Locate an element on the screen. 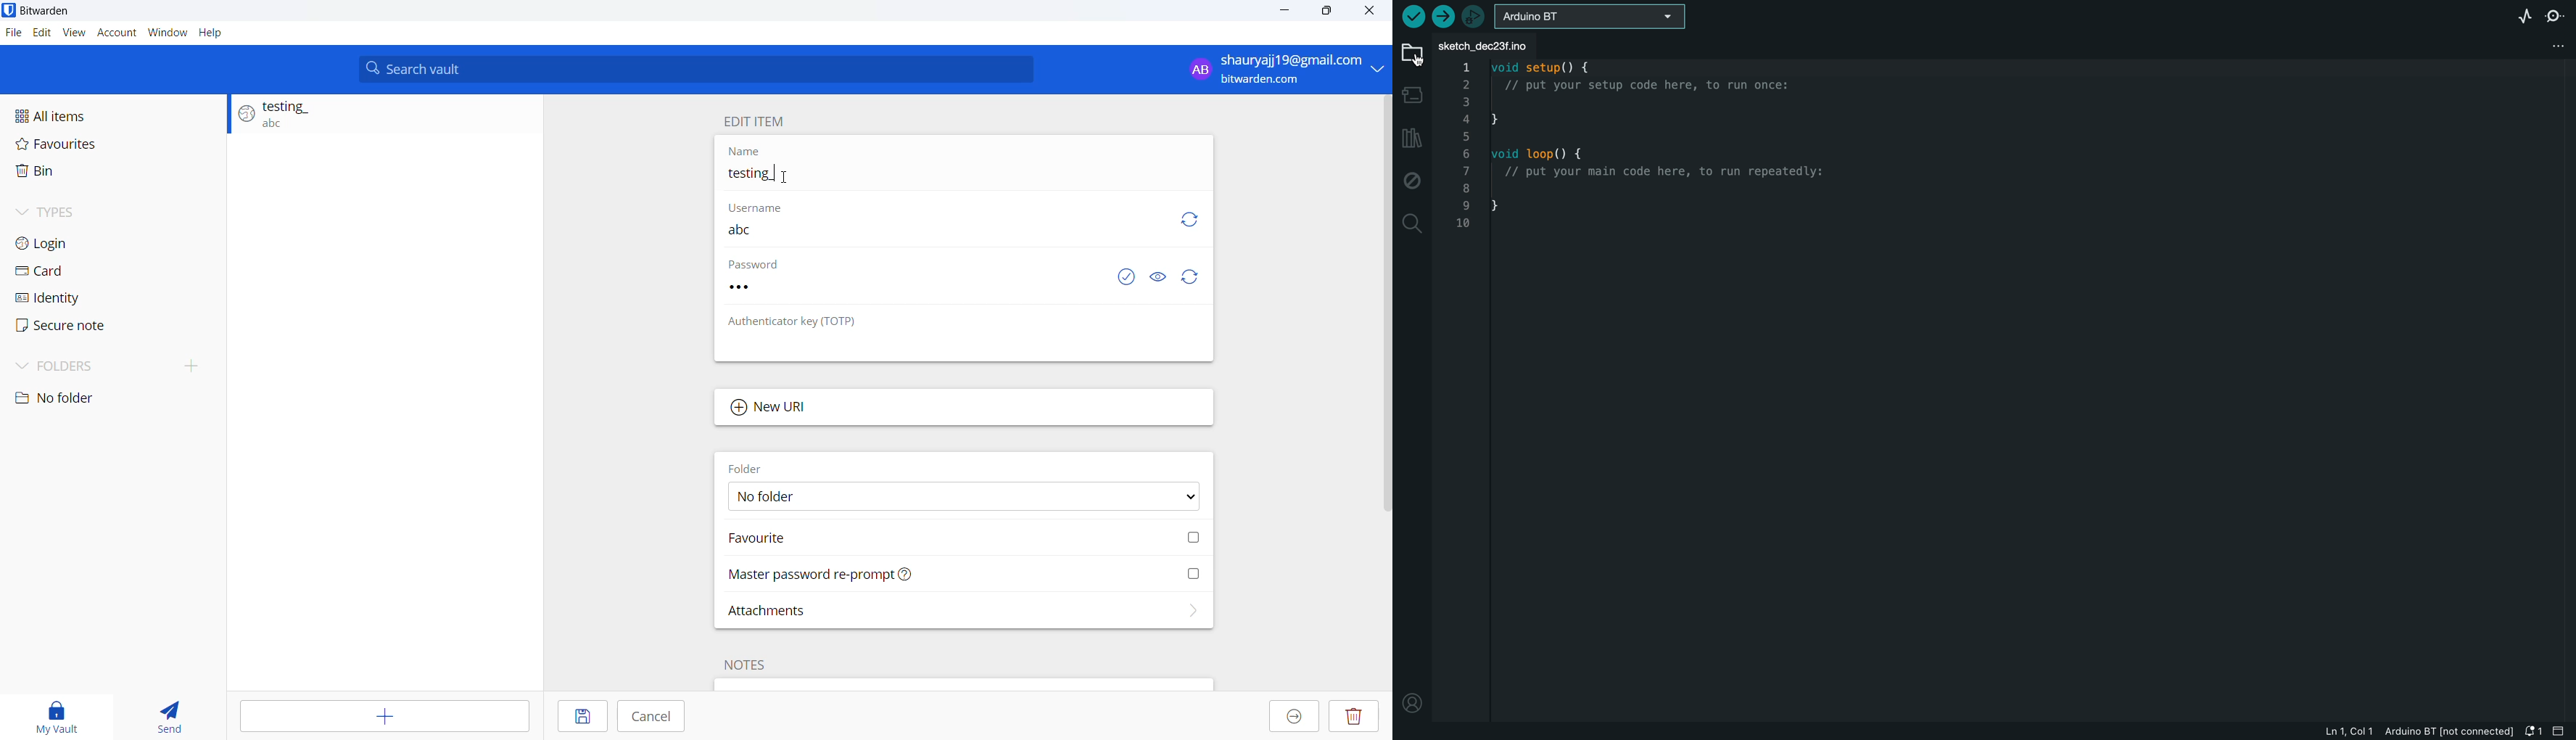 The width and height of the screenshot is (2576, 756). Mark Favorite checkbox is located at coordinates (957, 540).